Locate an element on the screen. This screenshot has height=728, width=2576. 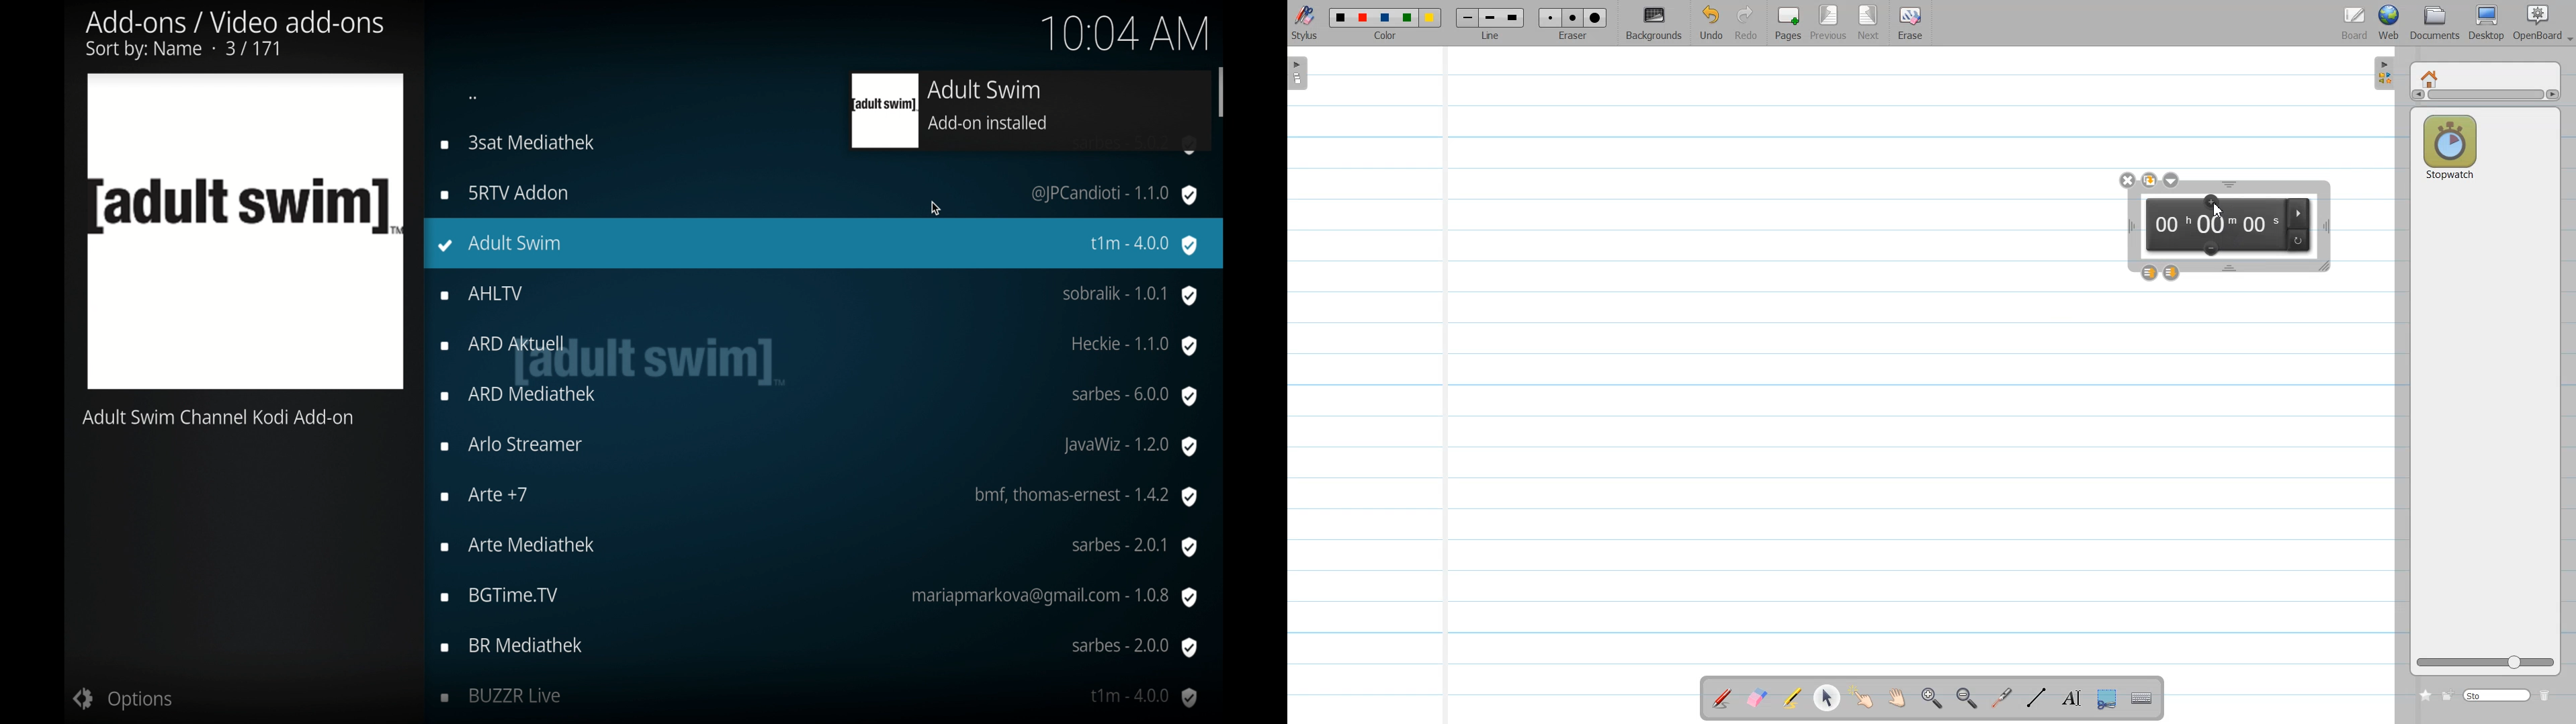
buzzr live is located at coordinates (820, 699).